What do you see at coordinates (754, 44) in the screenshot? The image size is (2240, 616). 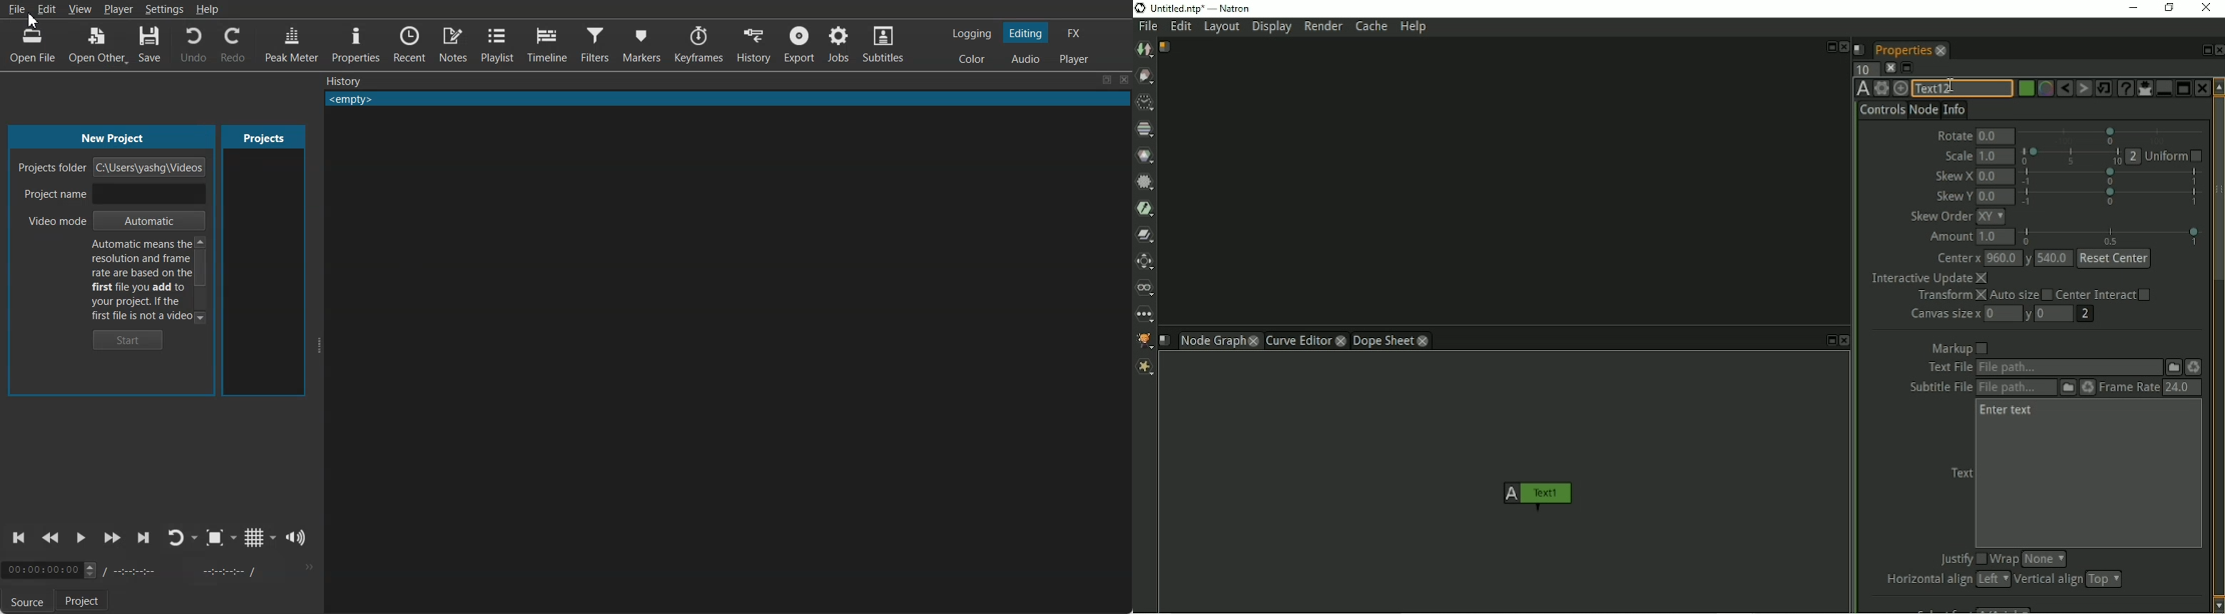 I see `History` at bounding box center [754, 44].